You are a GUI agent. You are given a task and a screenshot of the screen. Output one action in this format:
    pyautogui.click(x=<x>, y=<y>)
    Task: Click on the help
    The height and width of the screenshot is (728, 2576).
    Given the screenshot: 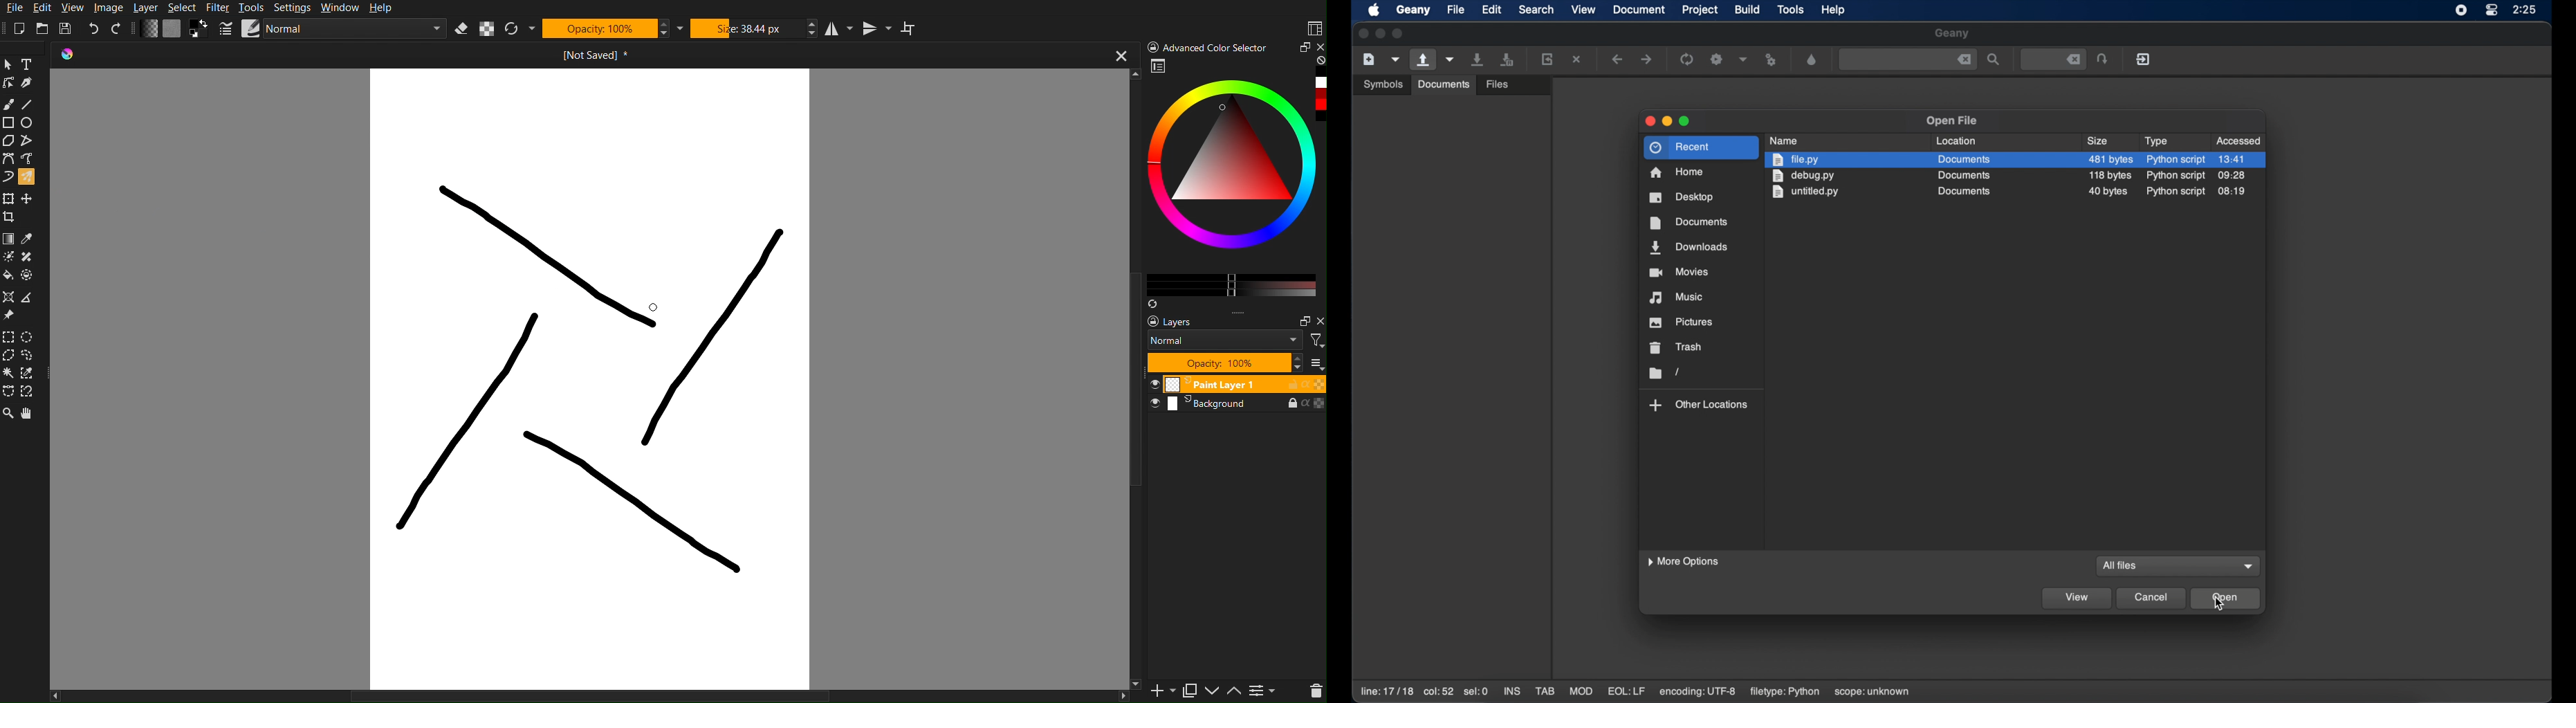 What is the action you would take?
    pyautogui.click(x=1834, y=10)
    